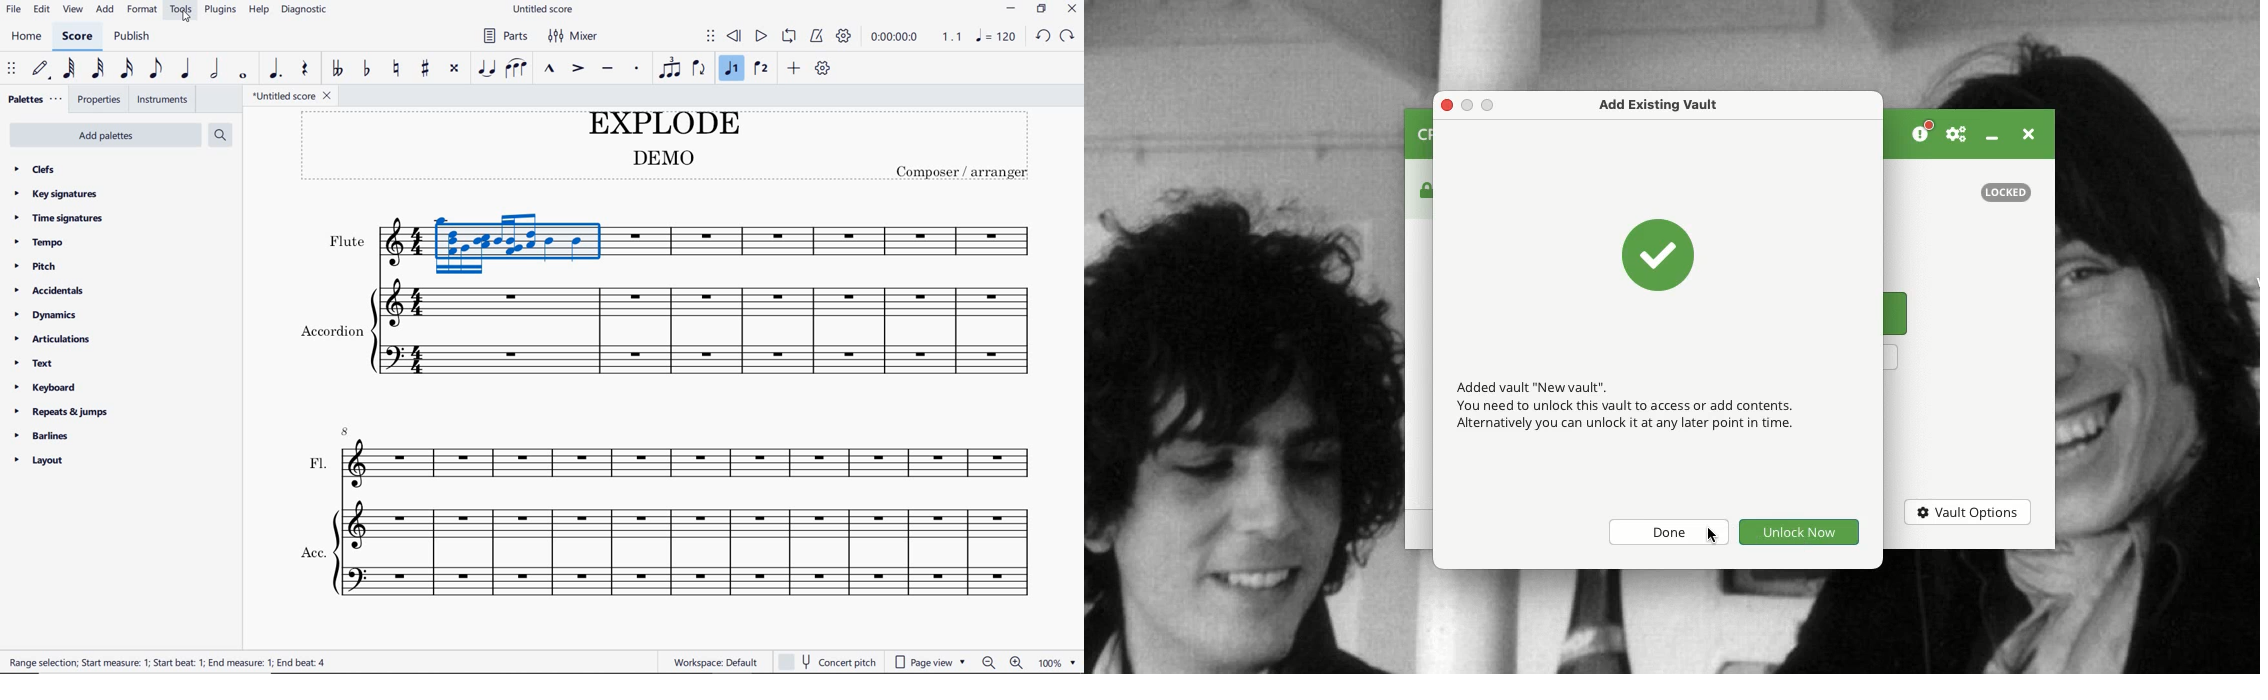  Describe the element at coordinates (711, 660) in the screenshot. I see `workspace: default` at that location.